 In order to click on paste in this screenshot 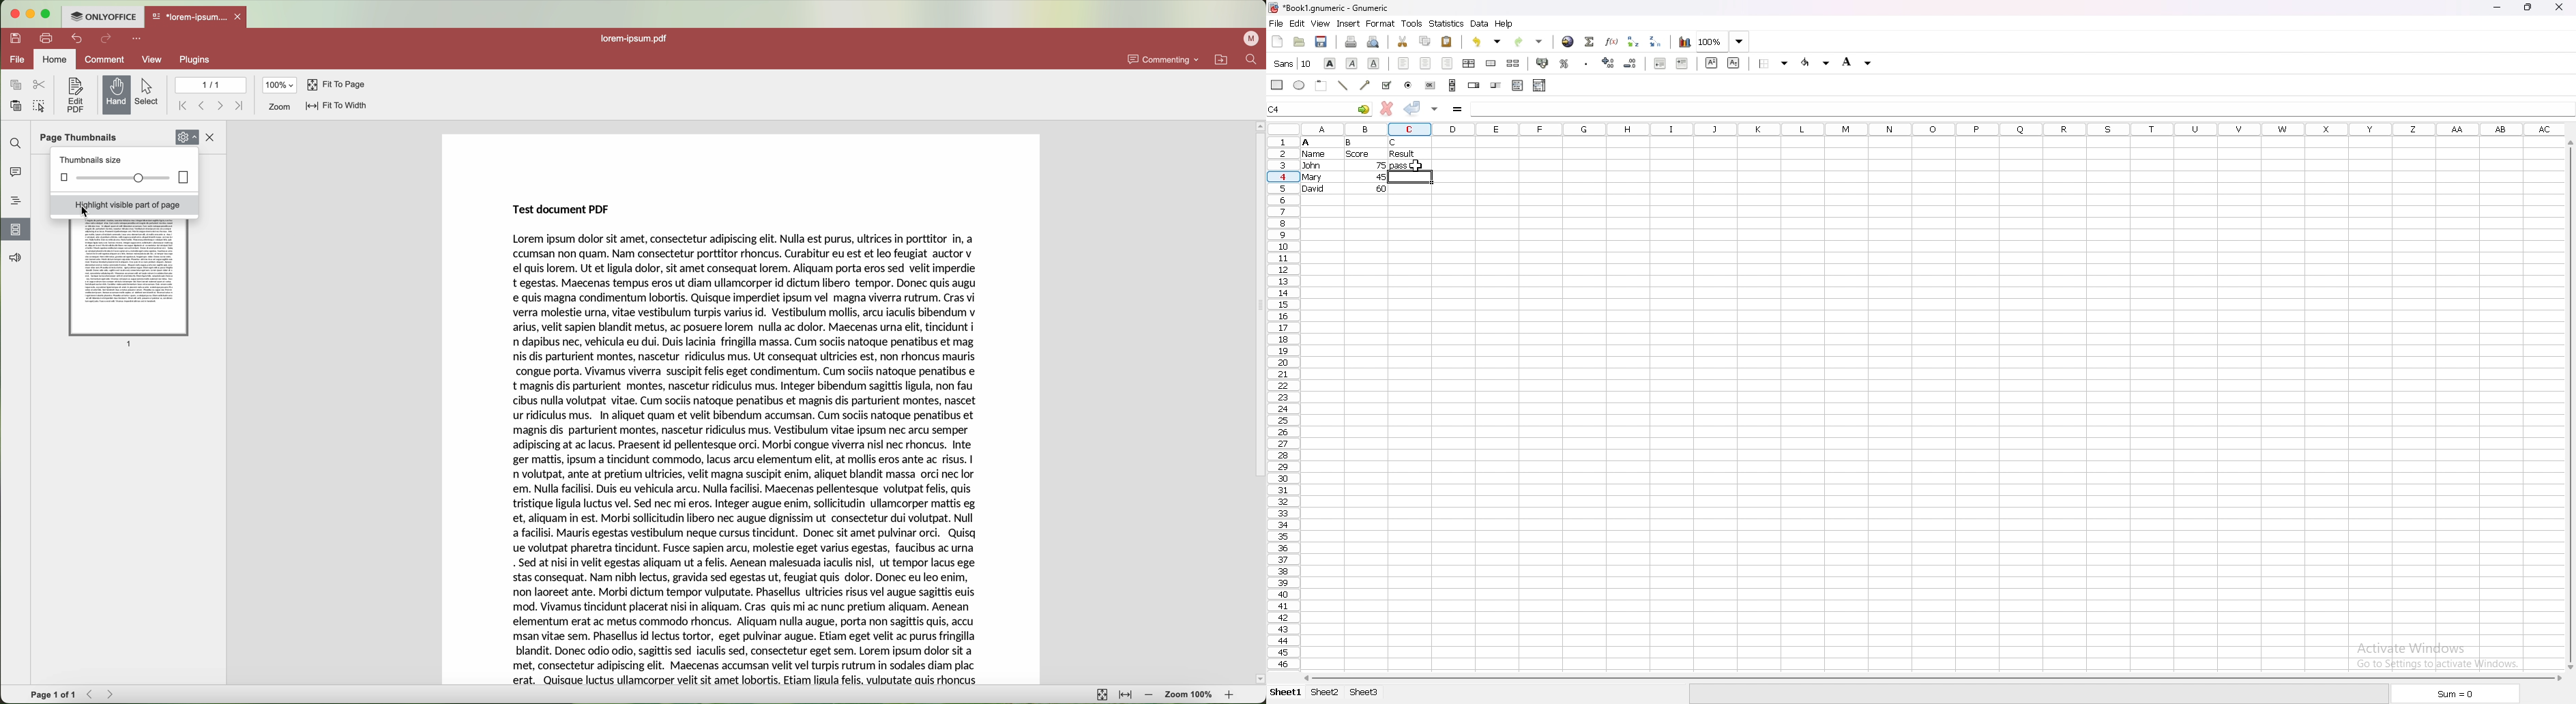, I will do `click(1447, 42)`.